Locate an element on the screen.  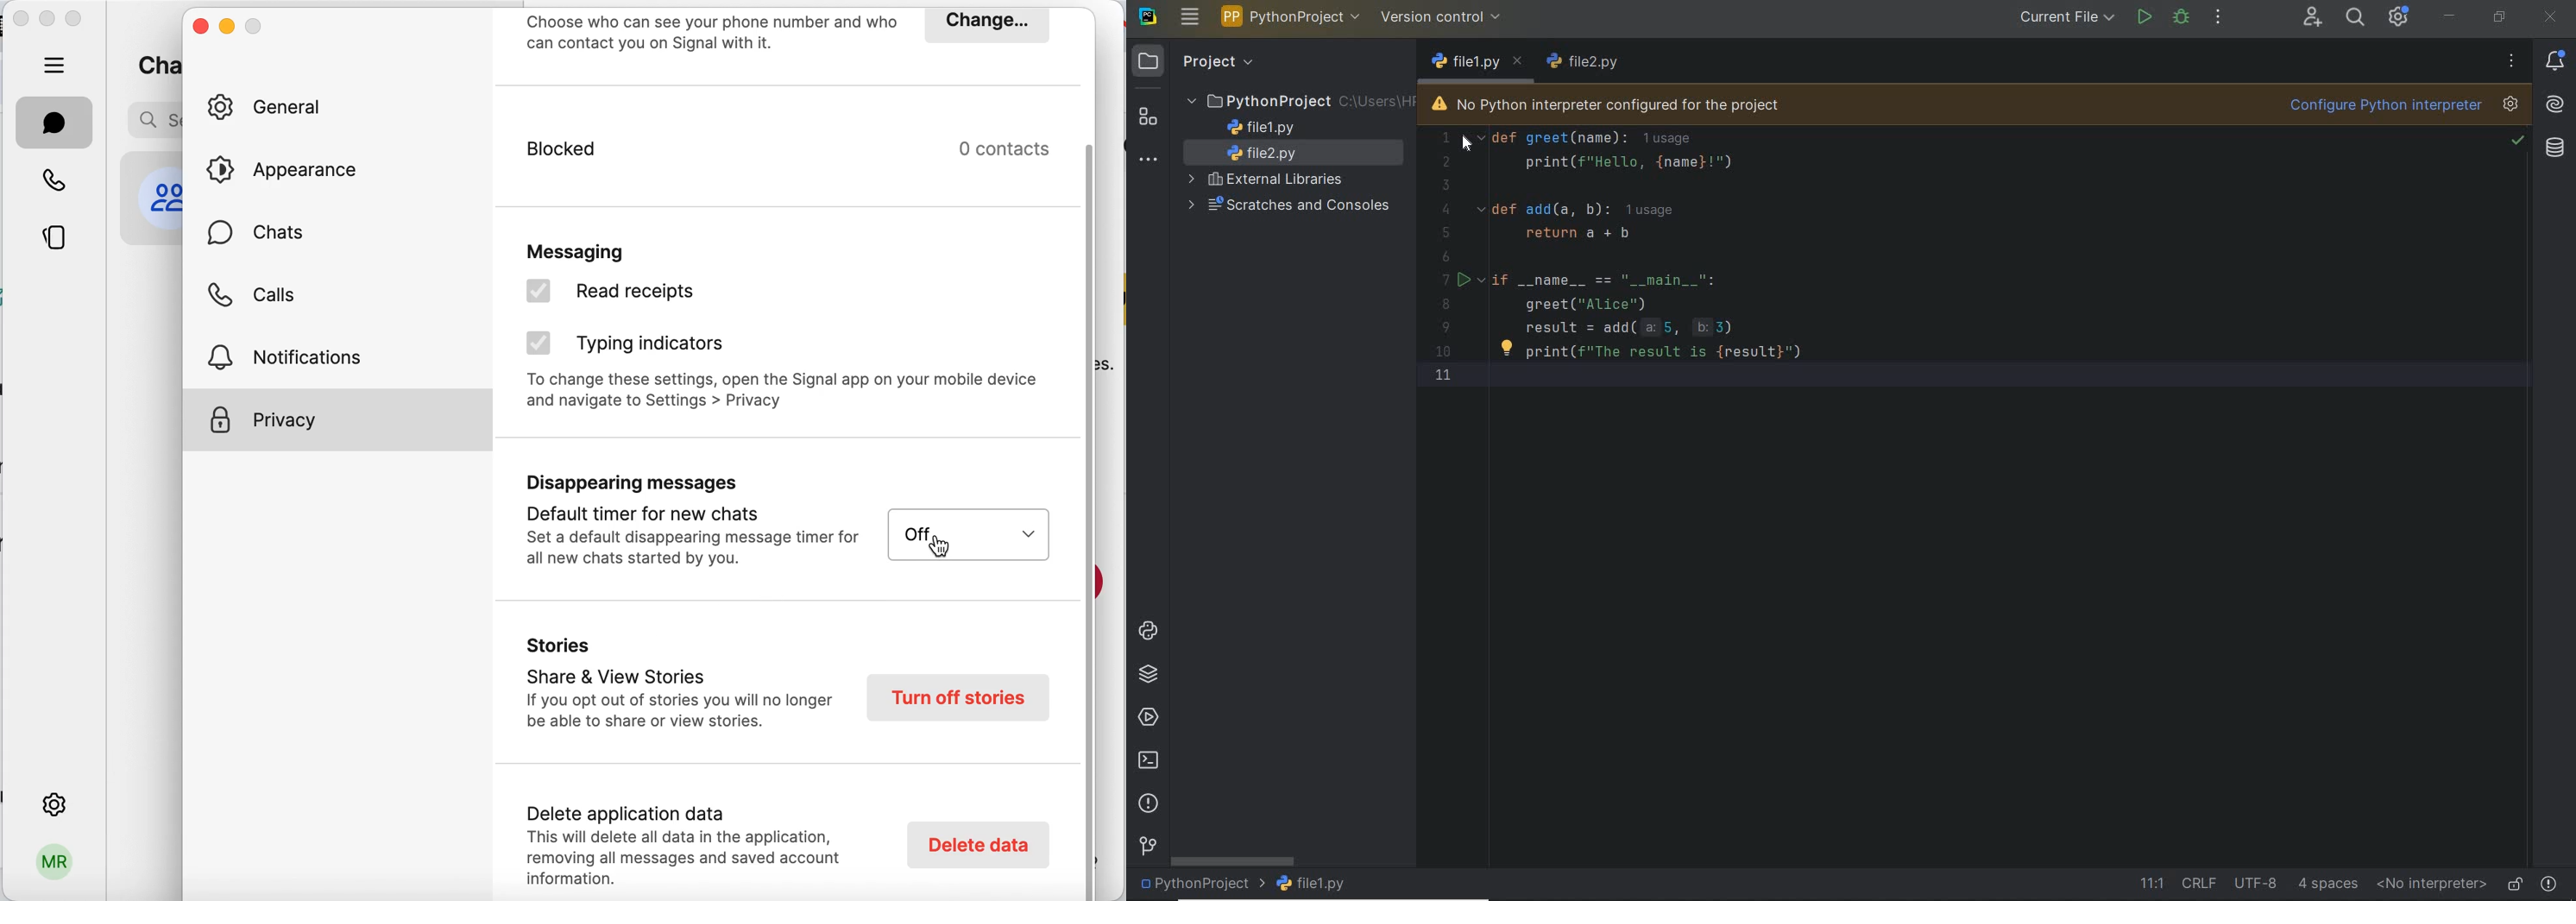
minimize is located at coordinates (48, 18).